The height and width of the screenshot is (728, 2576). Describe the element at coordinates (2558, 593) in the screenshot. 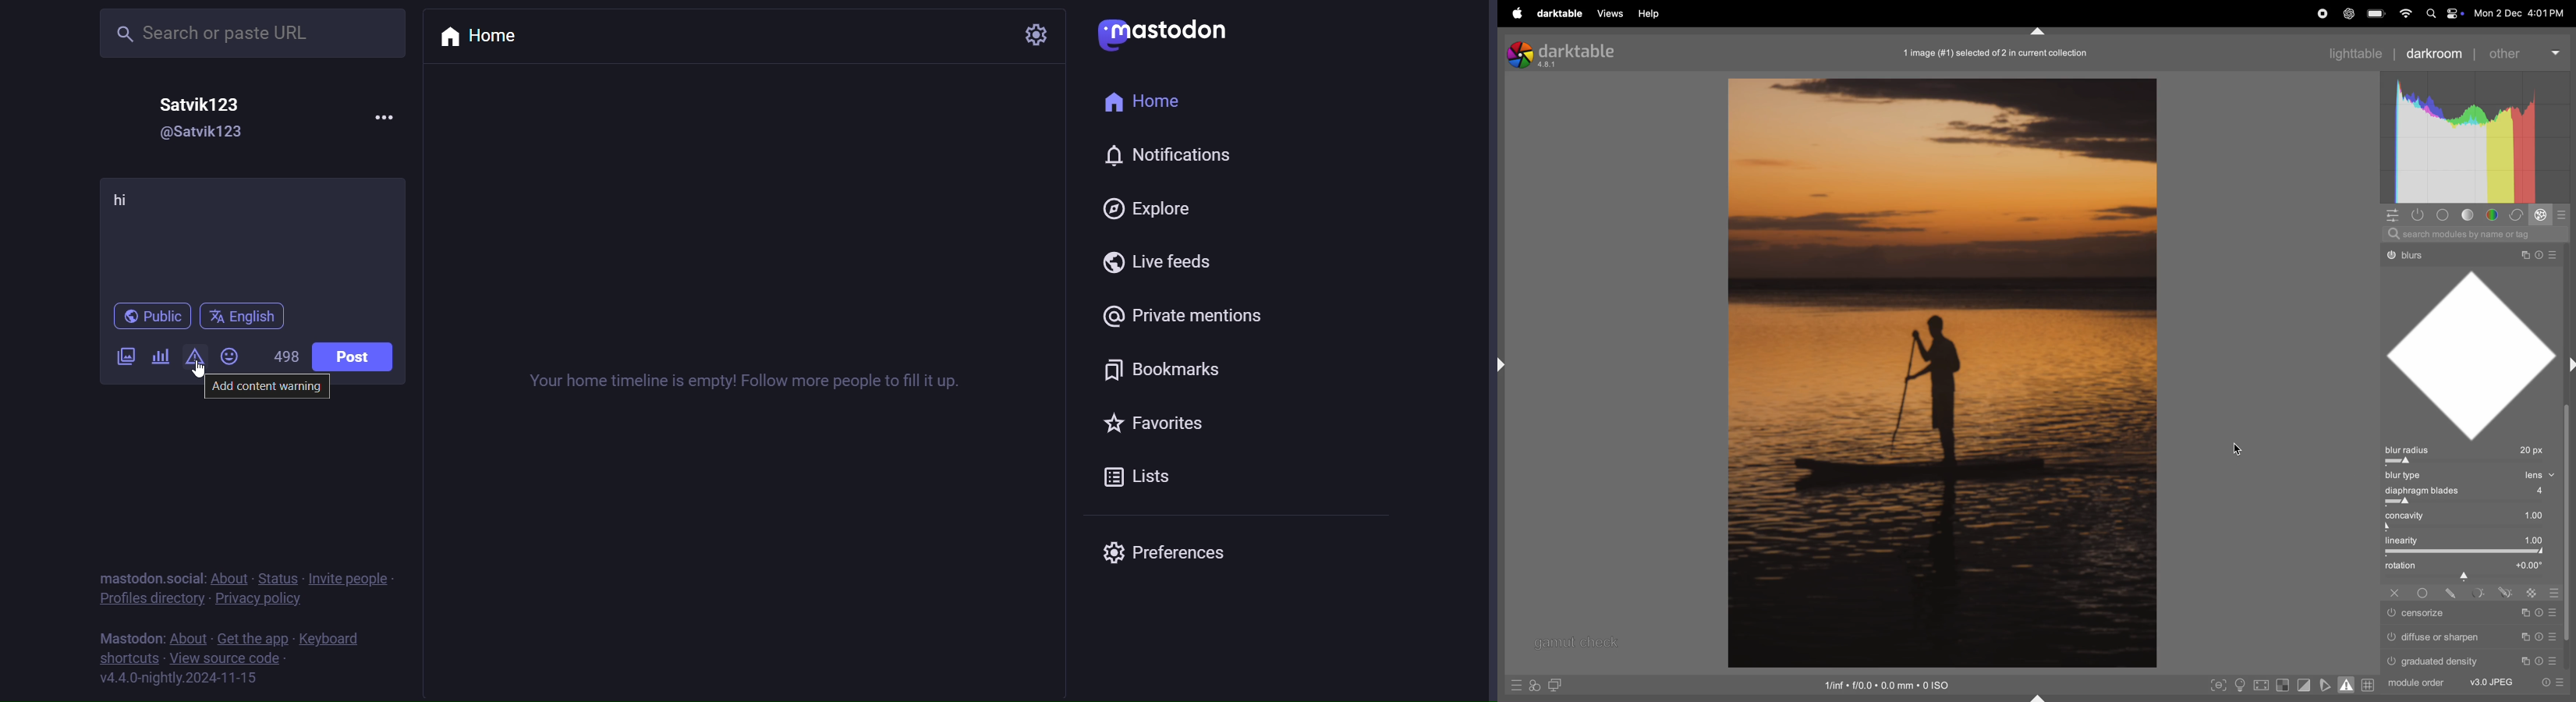

I see `` at that location.